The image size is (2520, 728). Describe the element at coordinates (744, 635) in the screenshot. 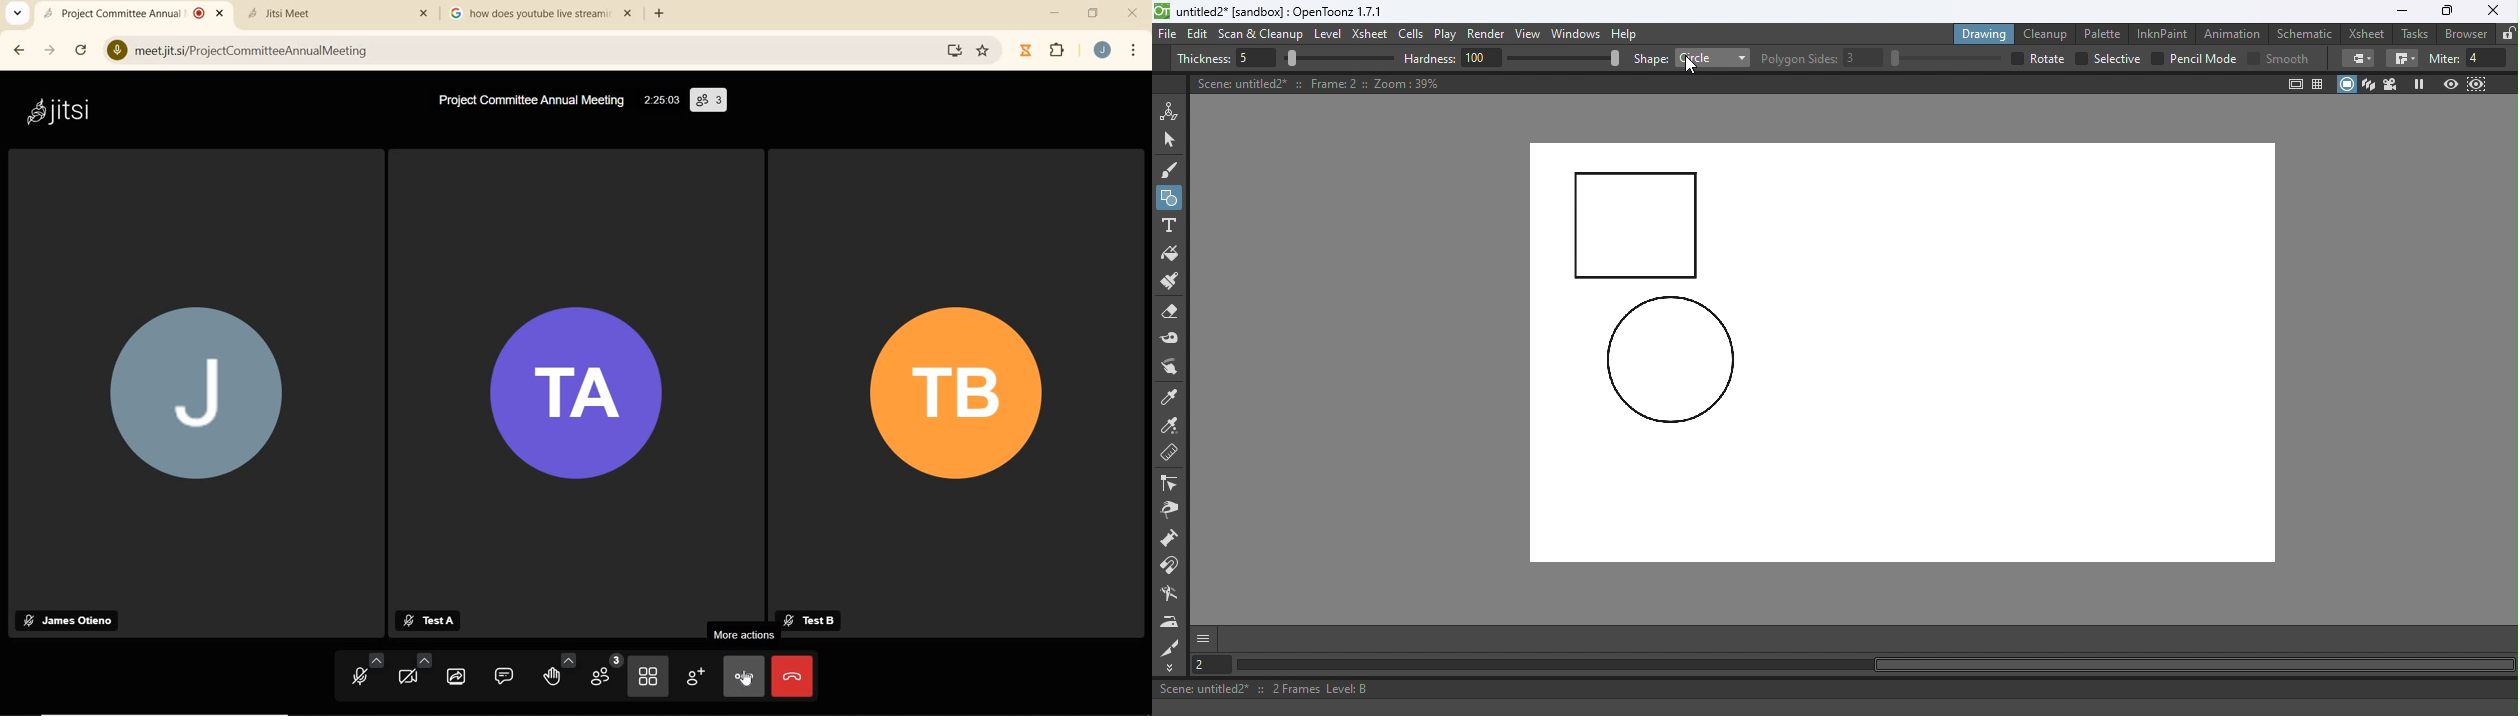

I see `more actions` at that location.